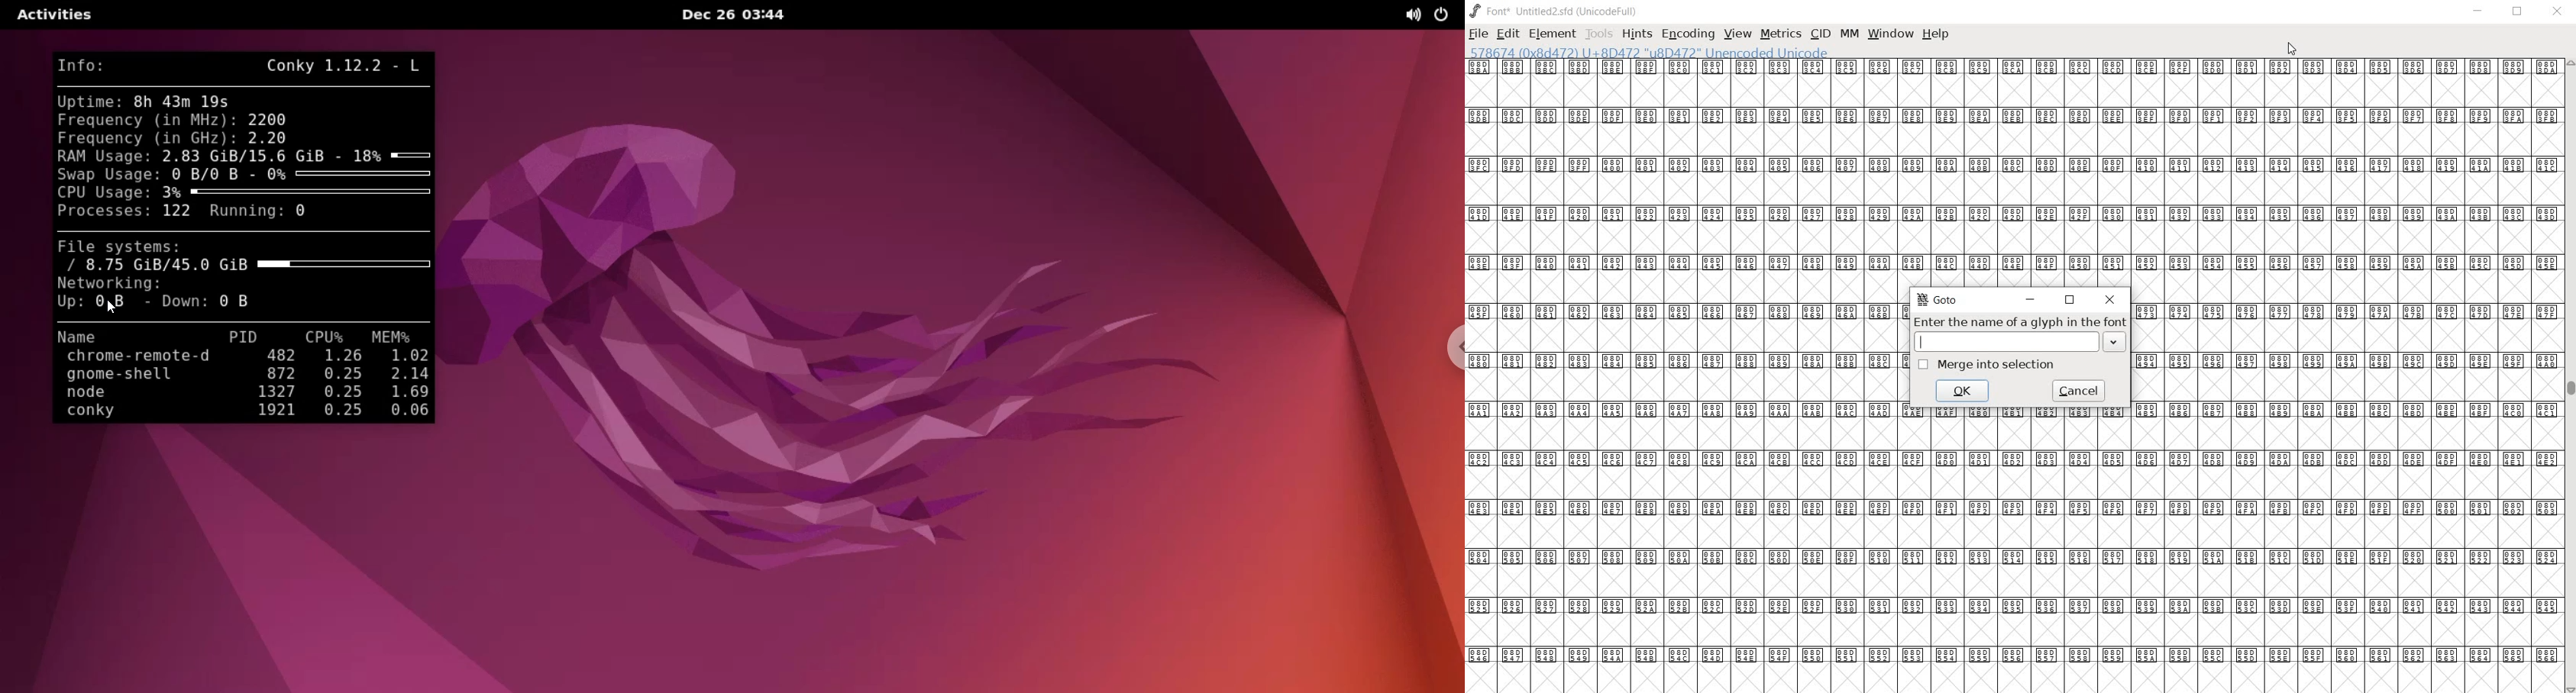  Describe the element at coordinates (2346, 351) in the screenshot. I see `glyph characters` at that location.